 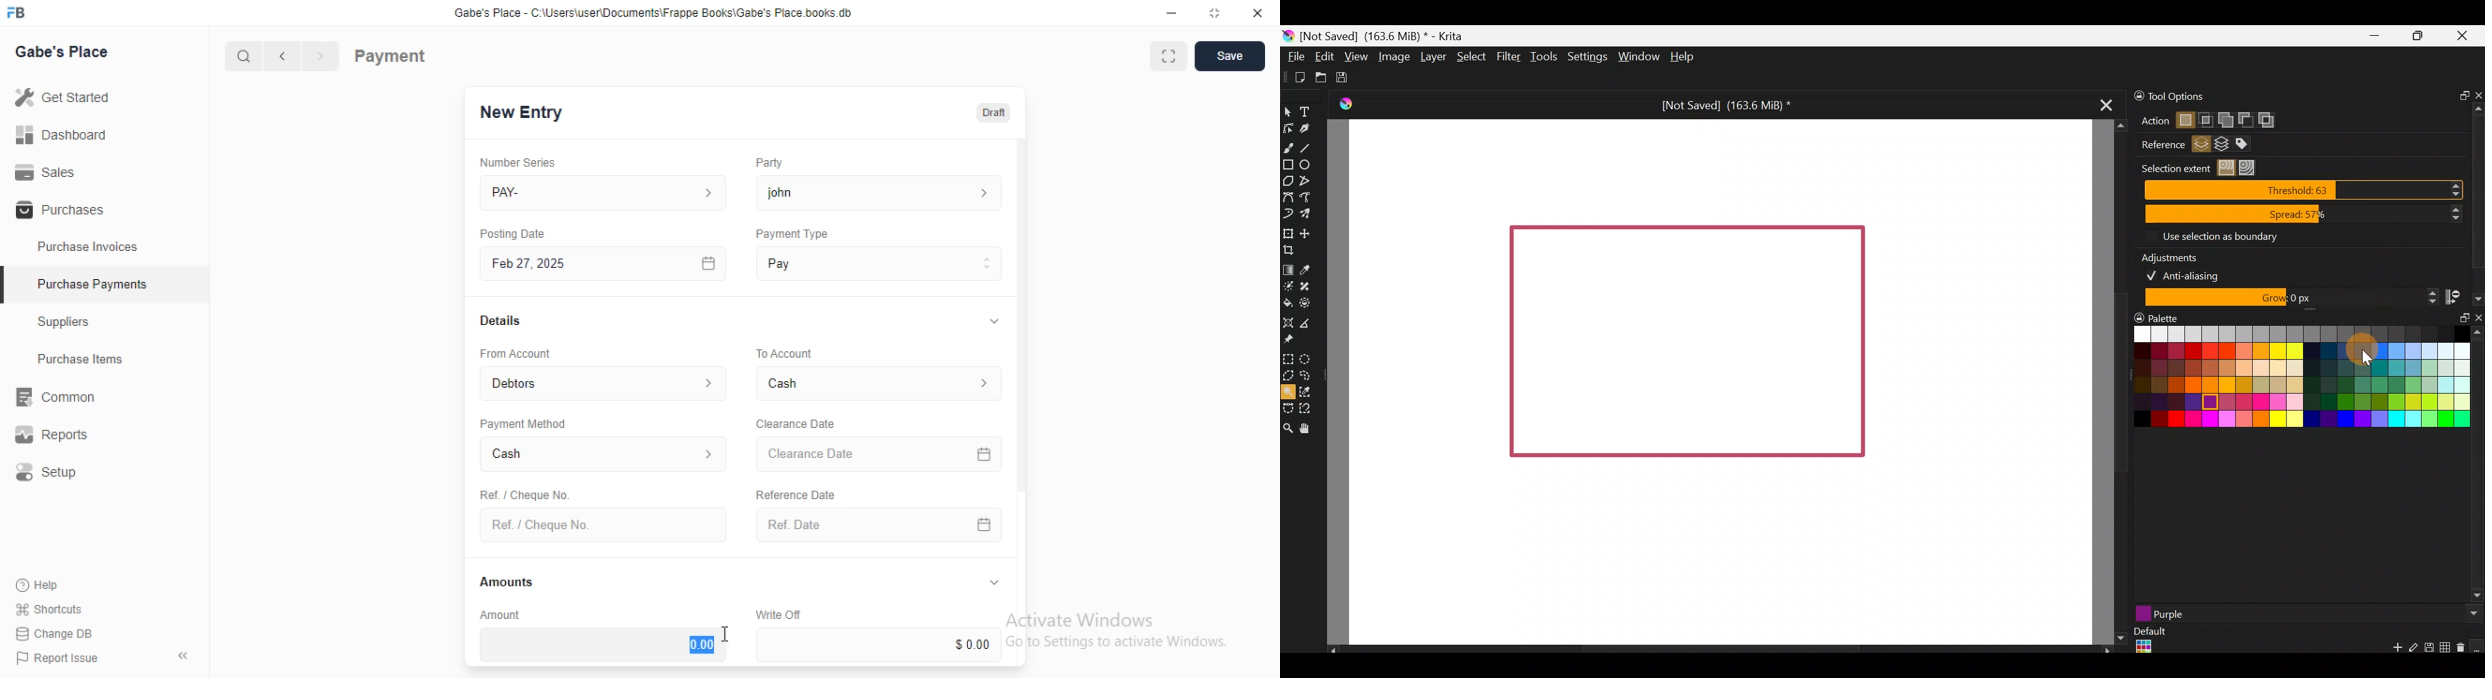 I want to click on Sales, so click(x=45, y=171).